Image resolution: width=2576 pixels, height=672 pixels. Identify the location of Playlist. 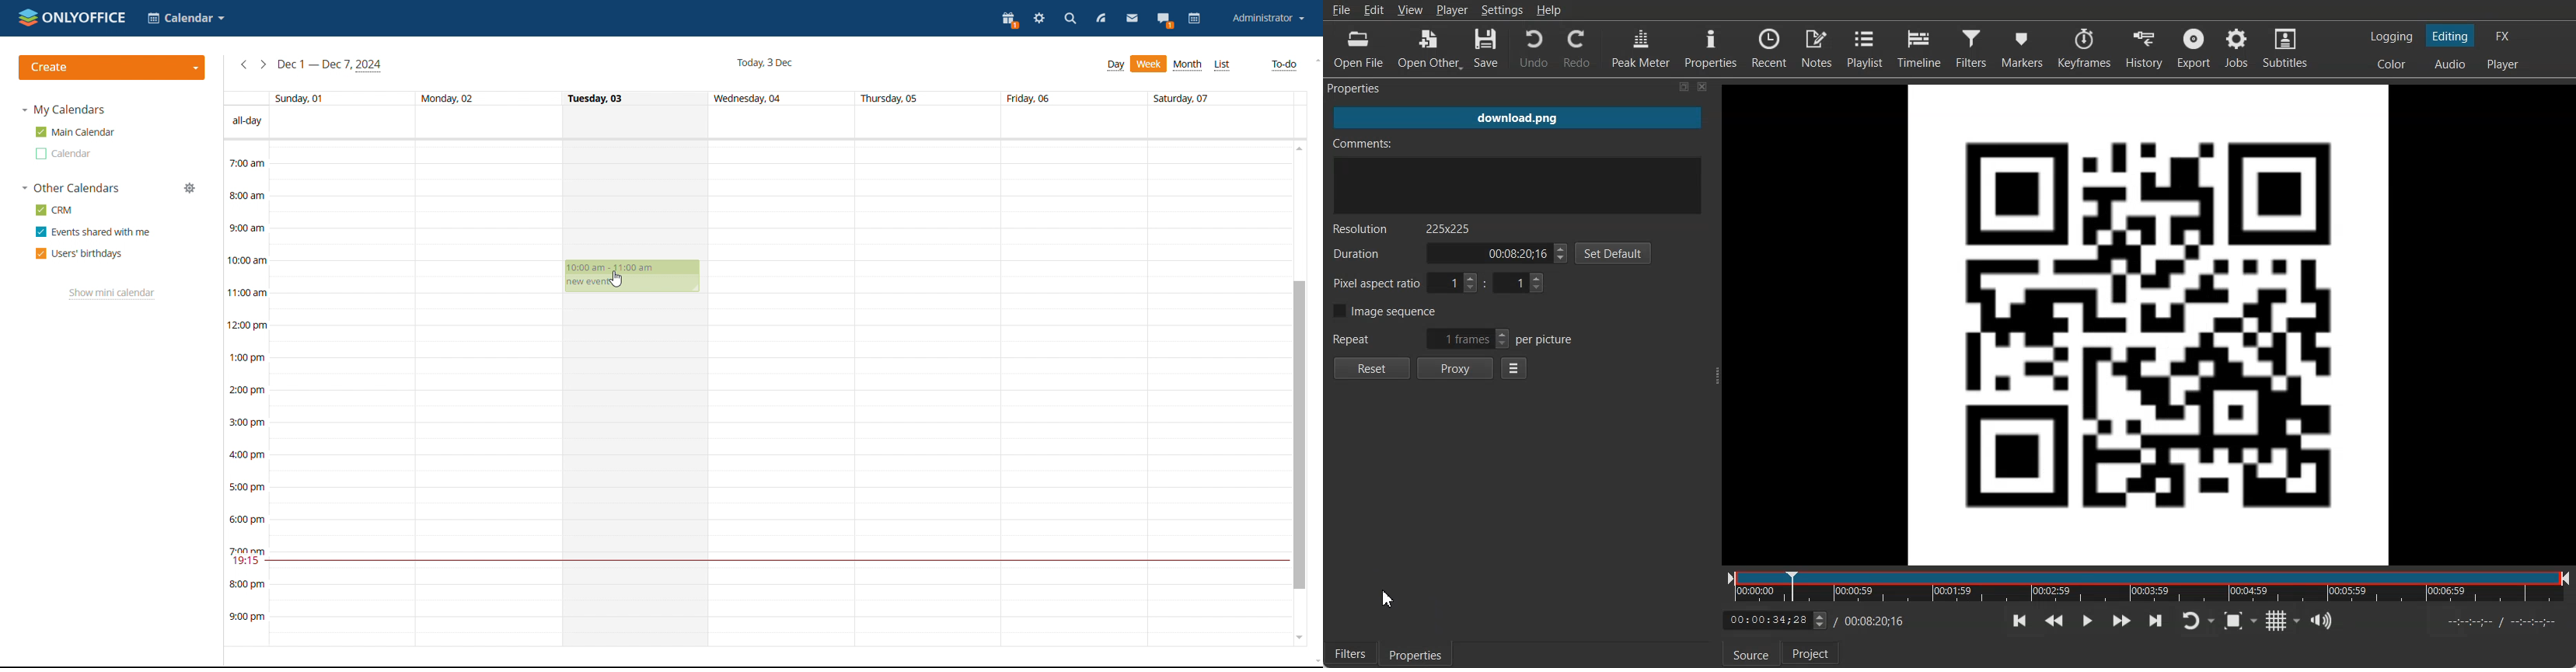
(1863, 47).